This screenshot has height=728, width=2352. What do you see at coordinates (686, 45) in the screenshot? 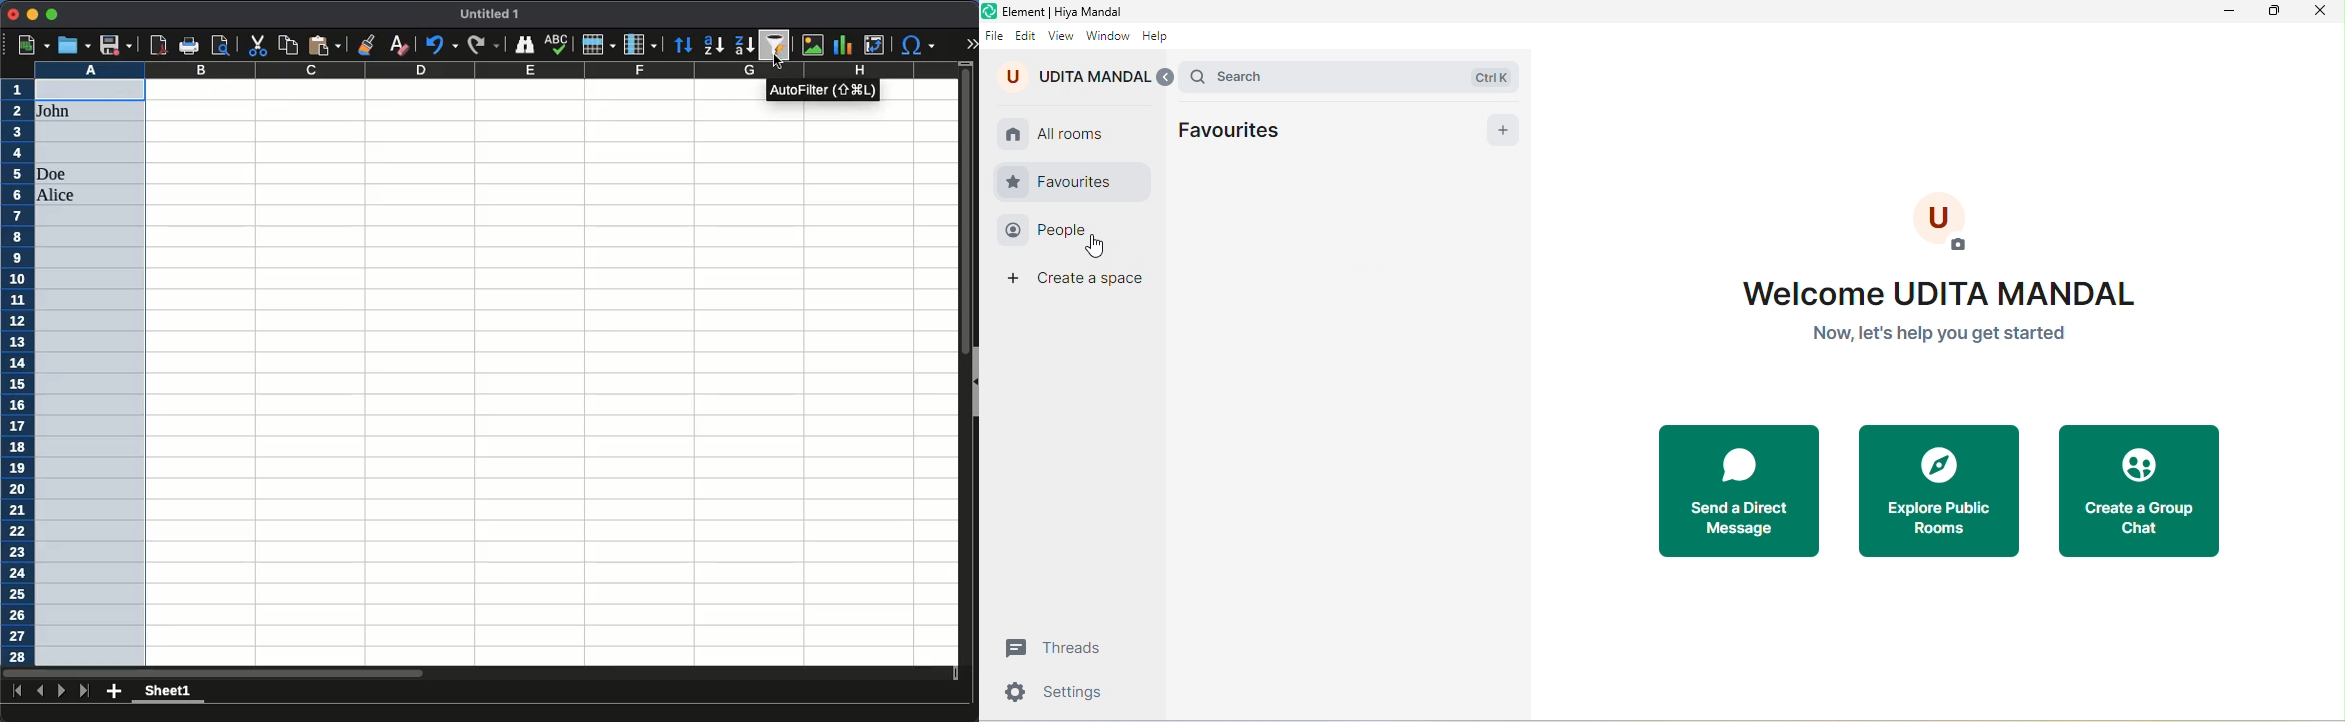
I see `sort` at bounding box center [686, 45].